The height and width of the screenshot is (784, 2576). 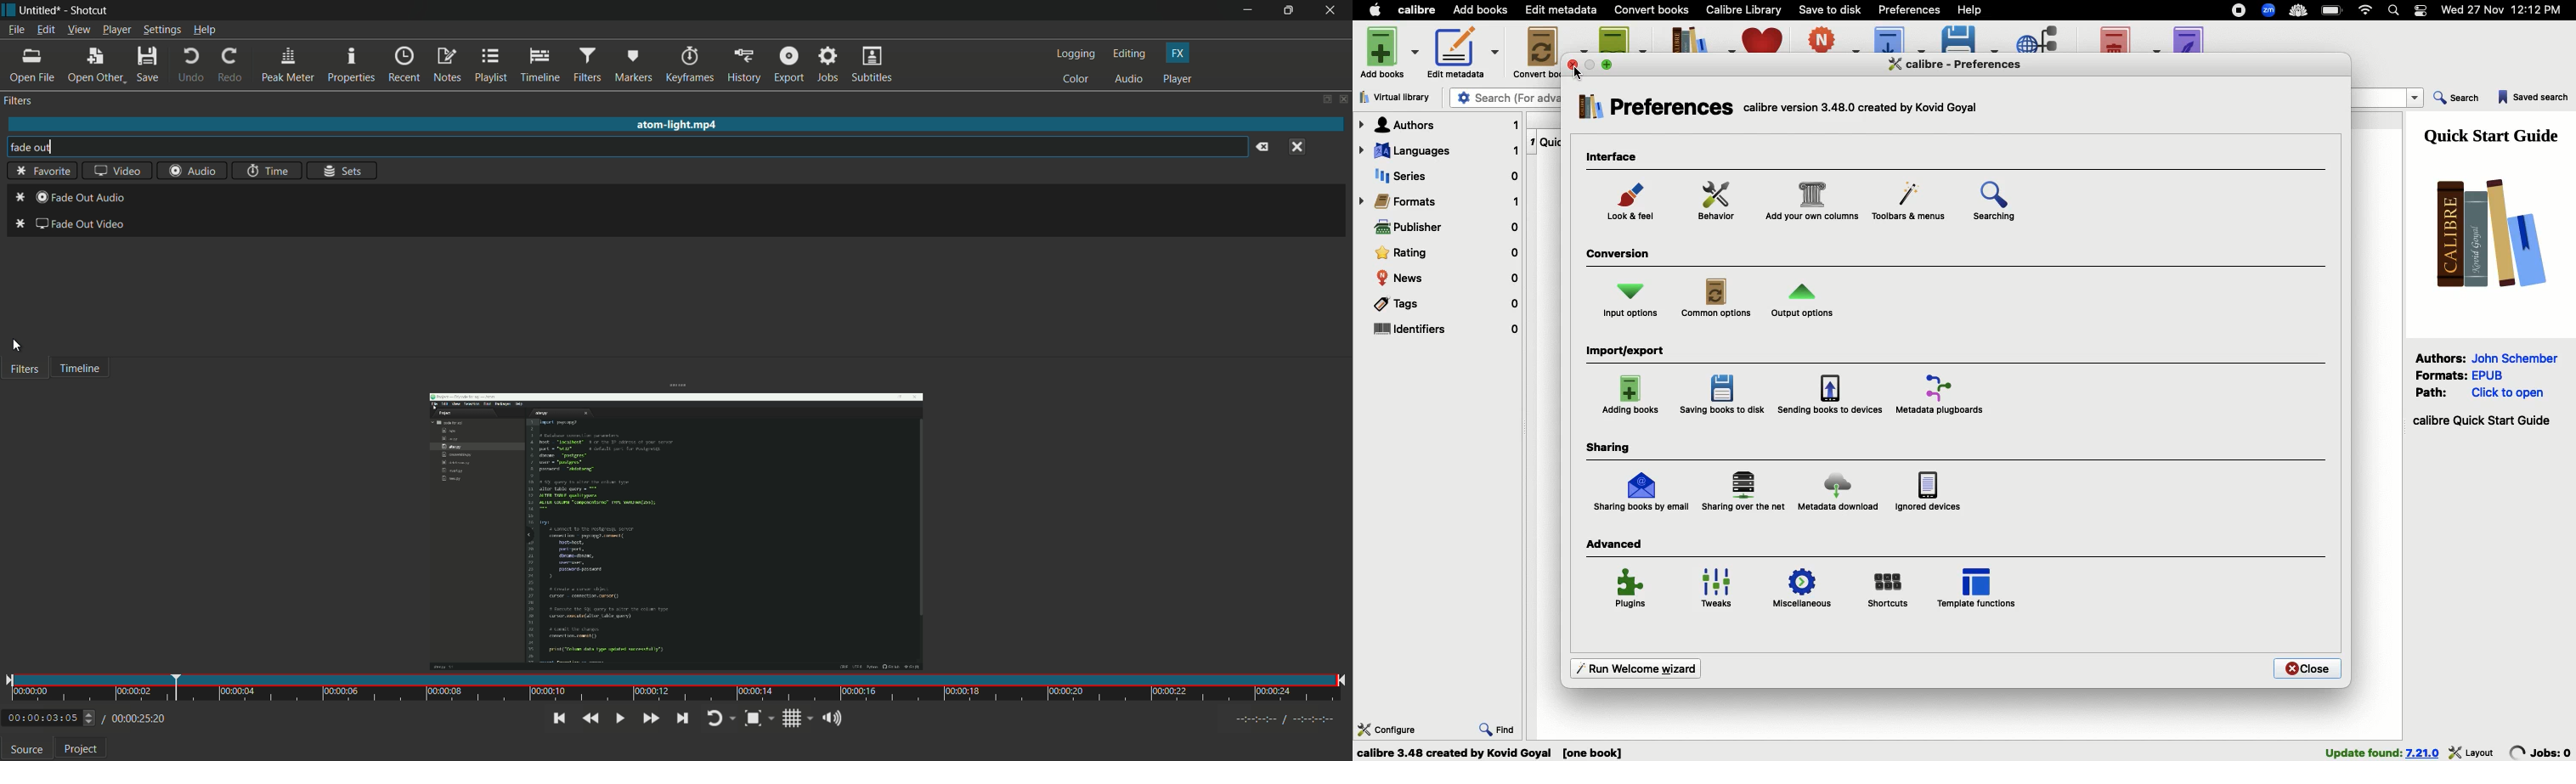 I want to click on layout, so click(x=2472, y=752).